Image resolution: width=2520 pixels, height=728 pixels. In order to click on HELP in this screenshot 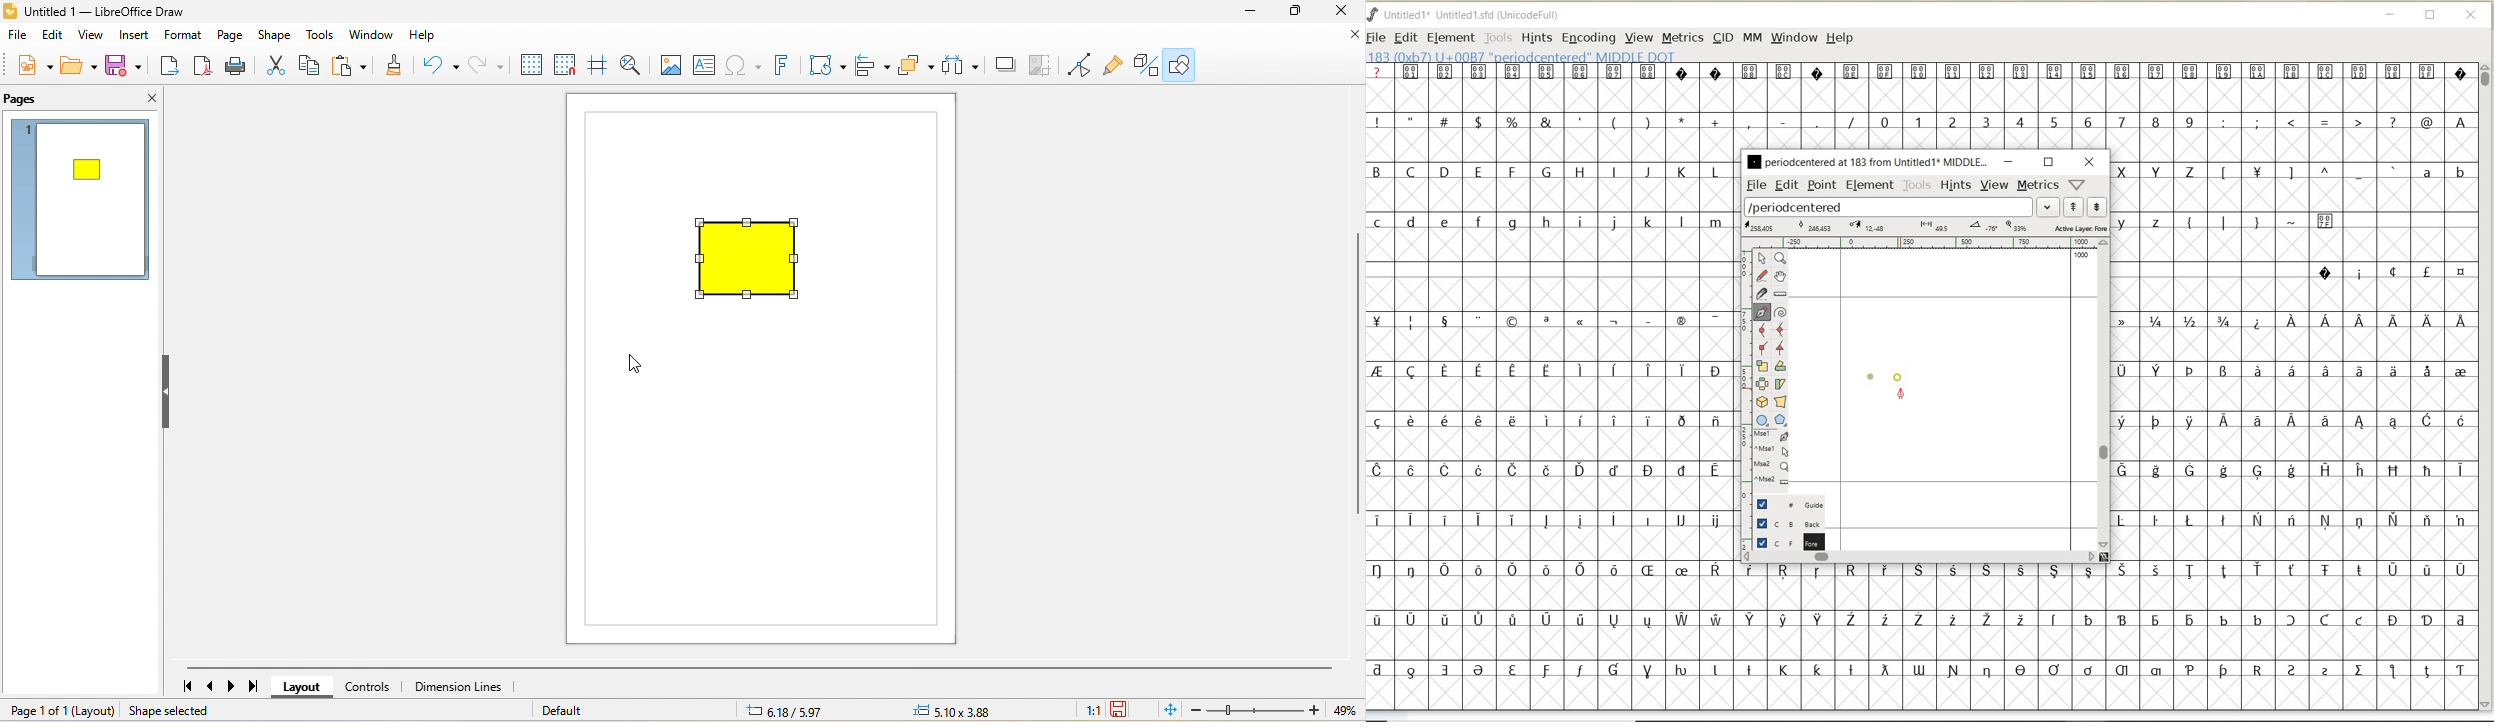, I will do `click(1840, 37)`.